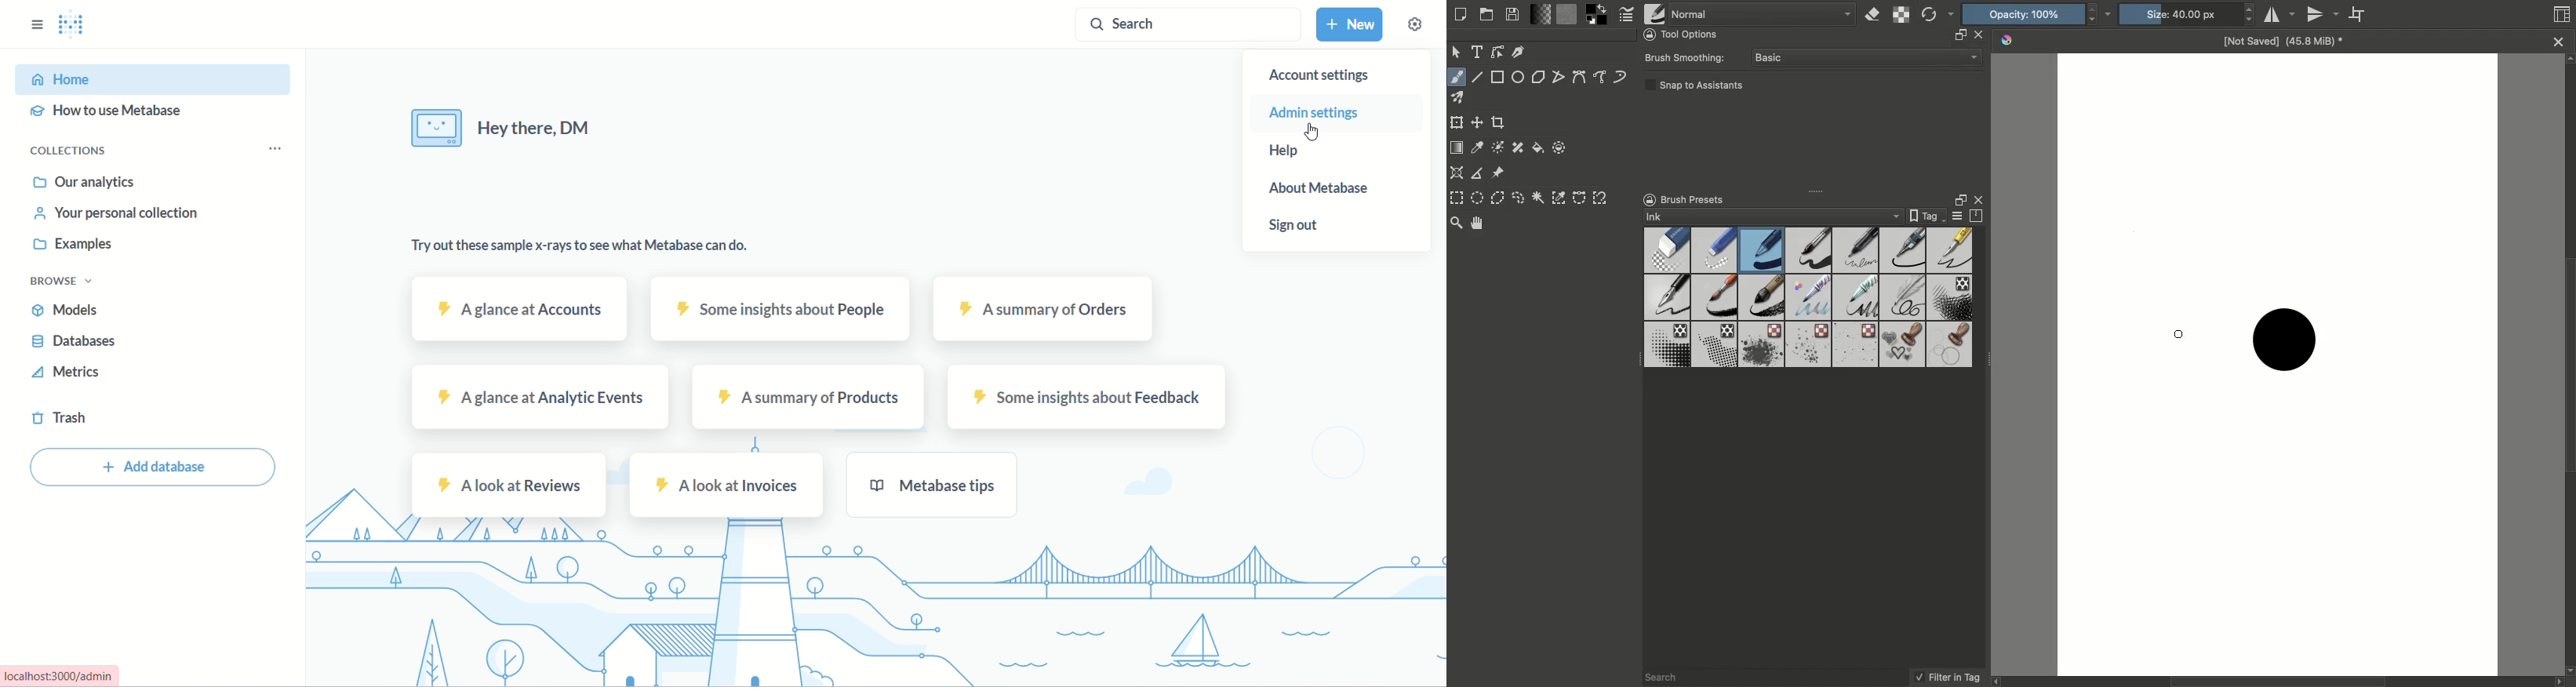 This screenshot has width=2576, height=700. Describe the element at coordinates (1519, 198) in the screenshot. I see `Freeform selection tool` at that location.